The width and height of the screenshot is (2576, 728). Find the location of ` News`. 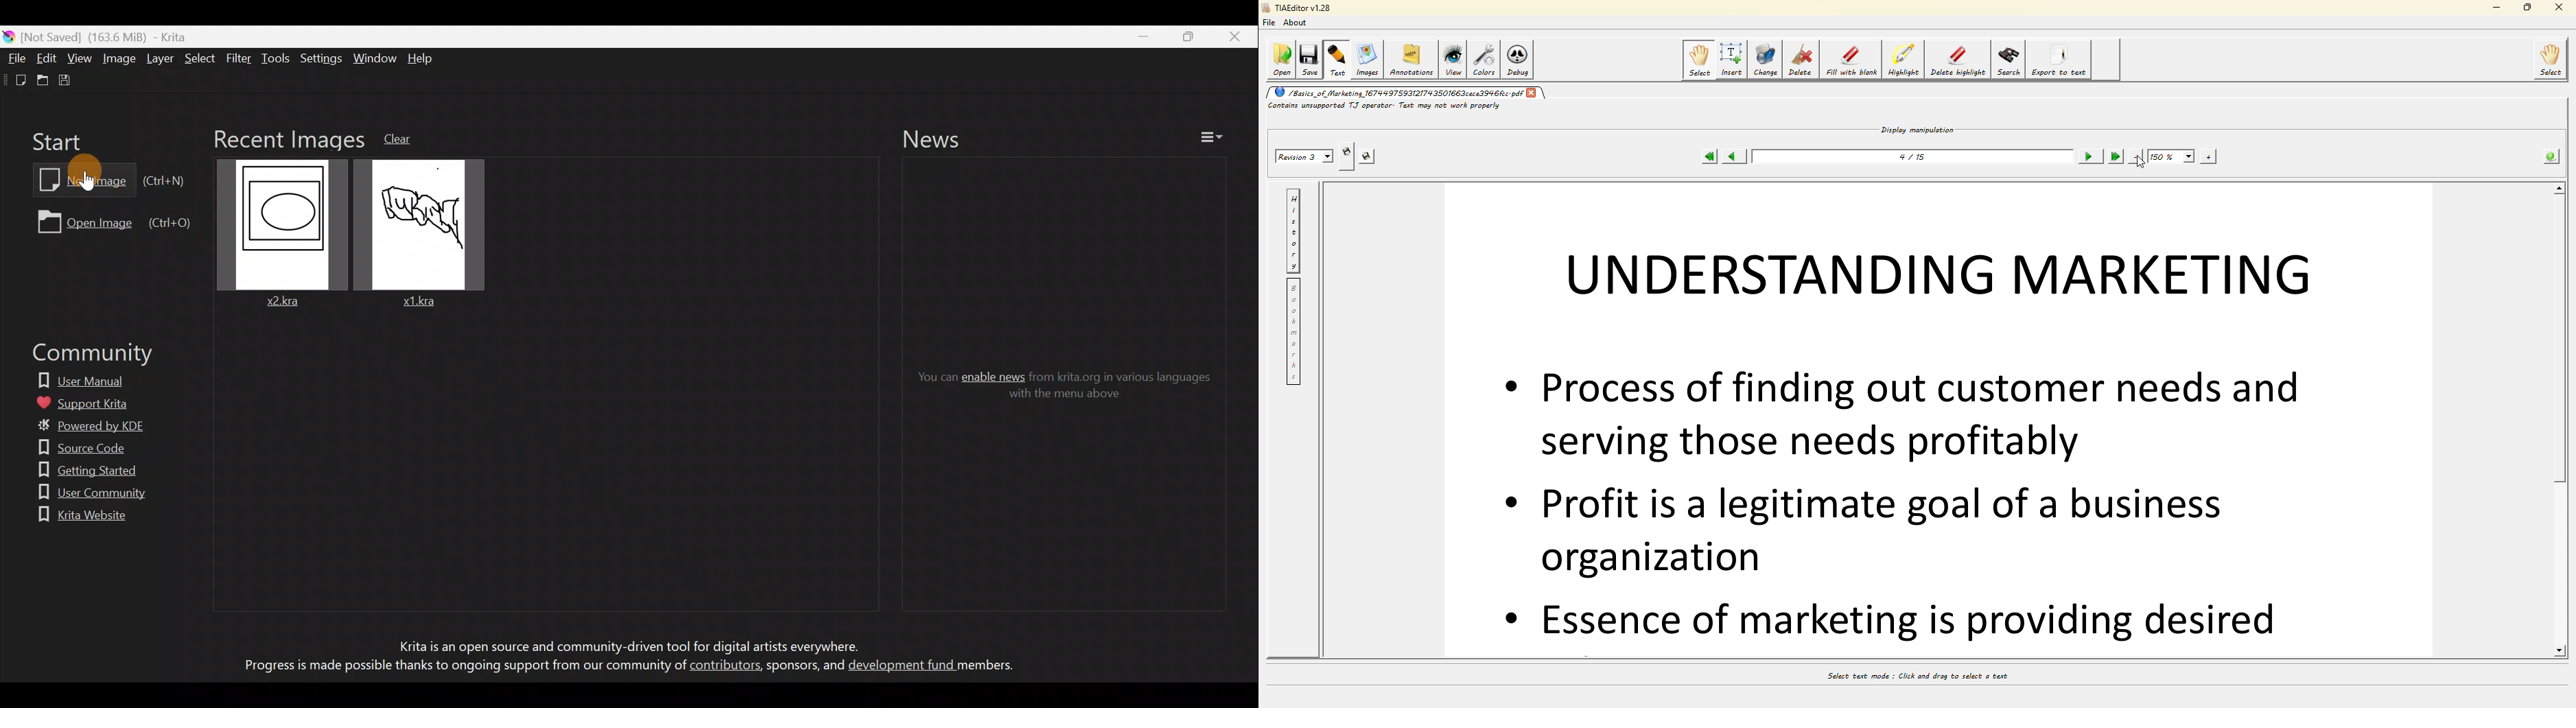

 News is located at coordinates (944, 138).